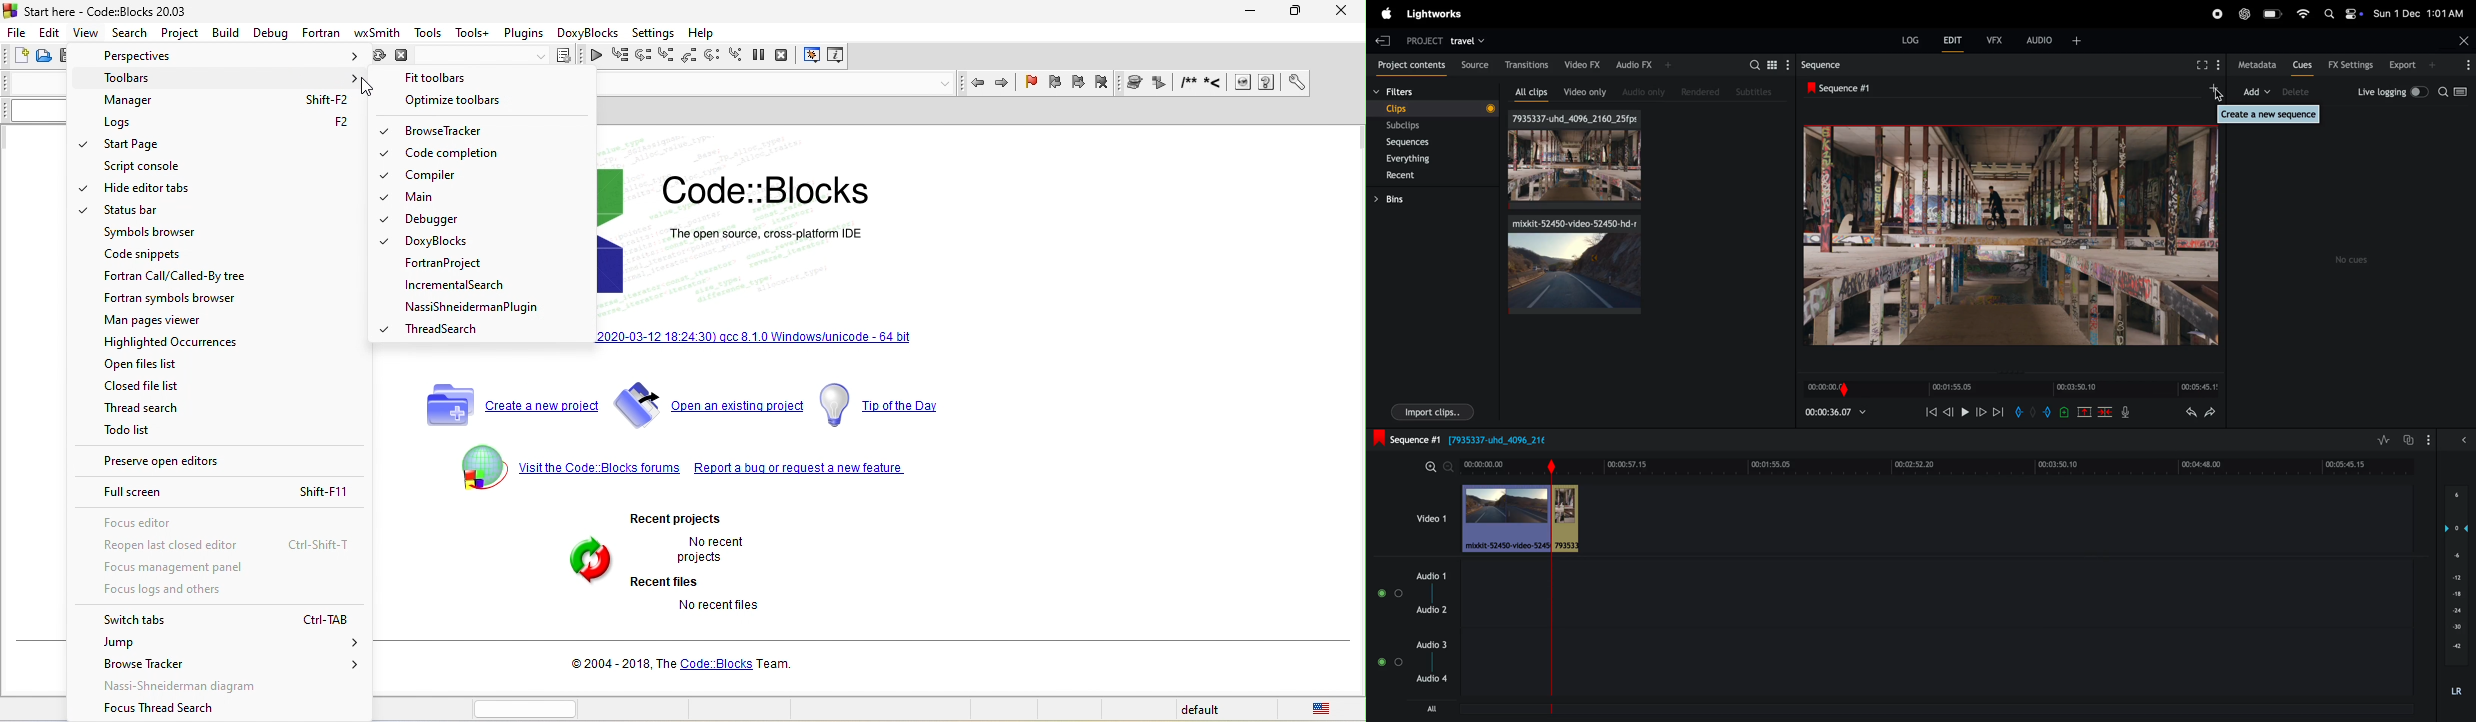 The width and height of the screenshot is (2492, 728). Describe the element at coordinates (1755, 92) in the screenshot. I see `subtitles` at that location.